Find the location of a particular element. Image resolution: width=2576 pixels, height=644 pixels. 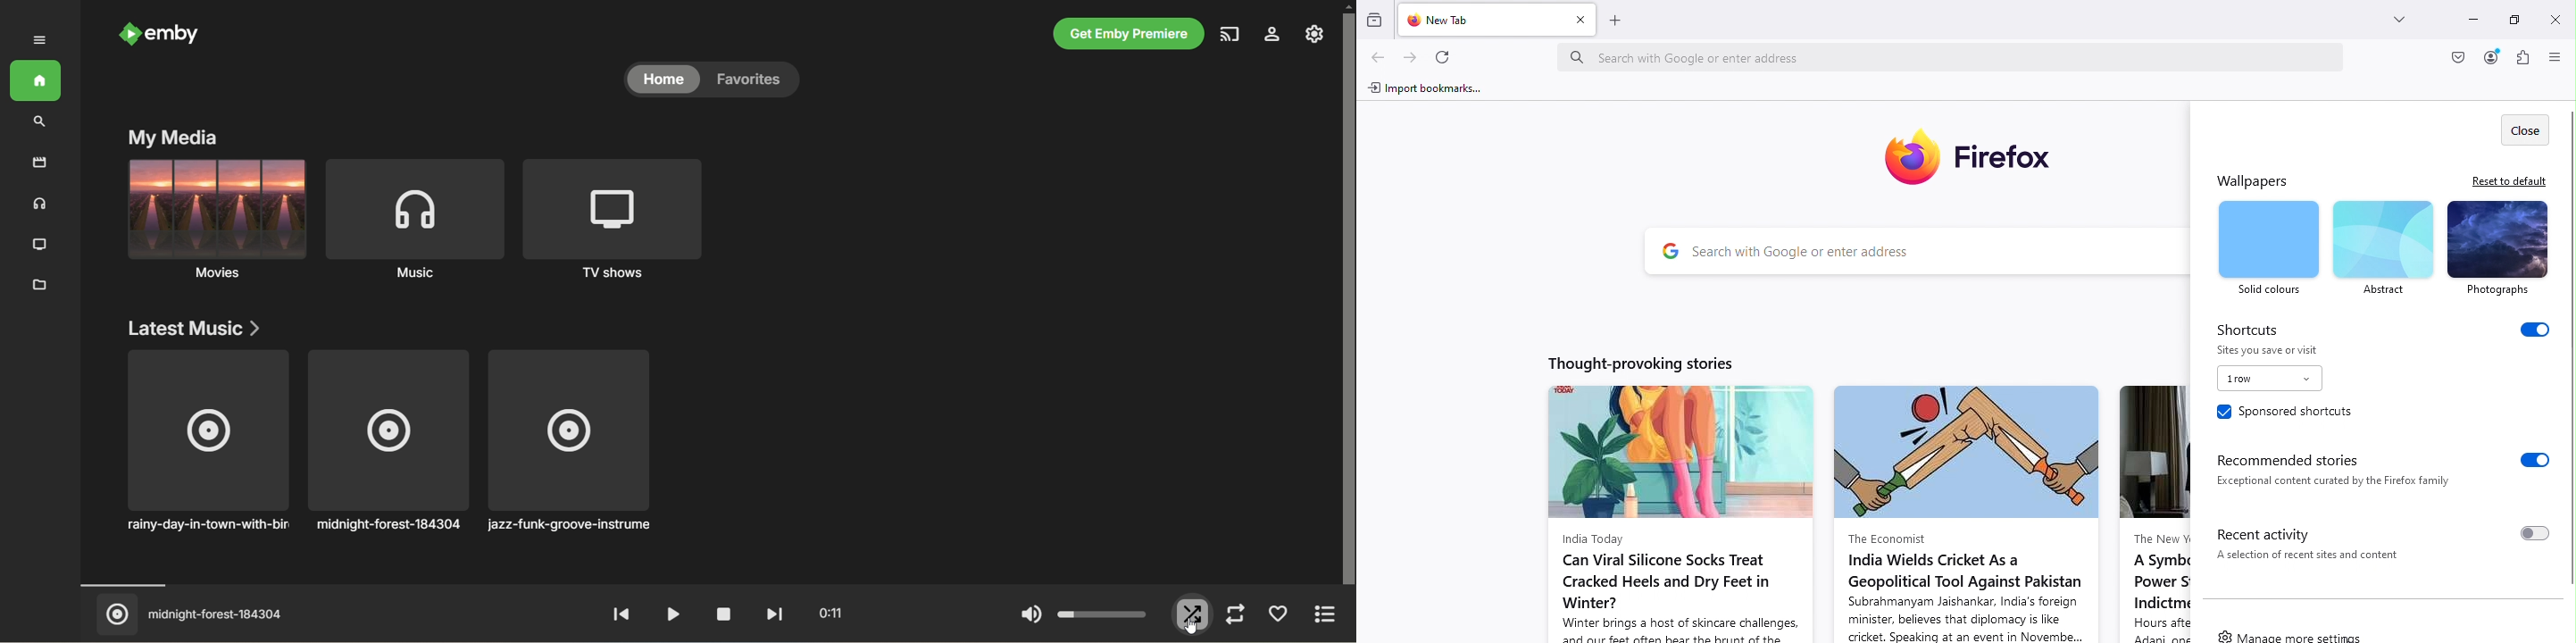

my media is located at coordinates (175, 138).